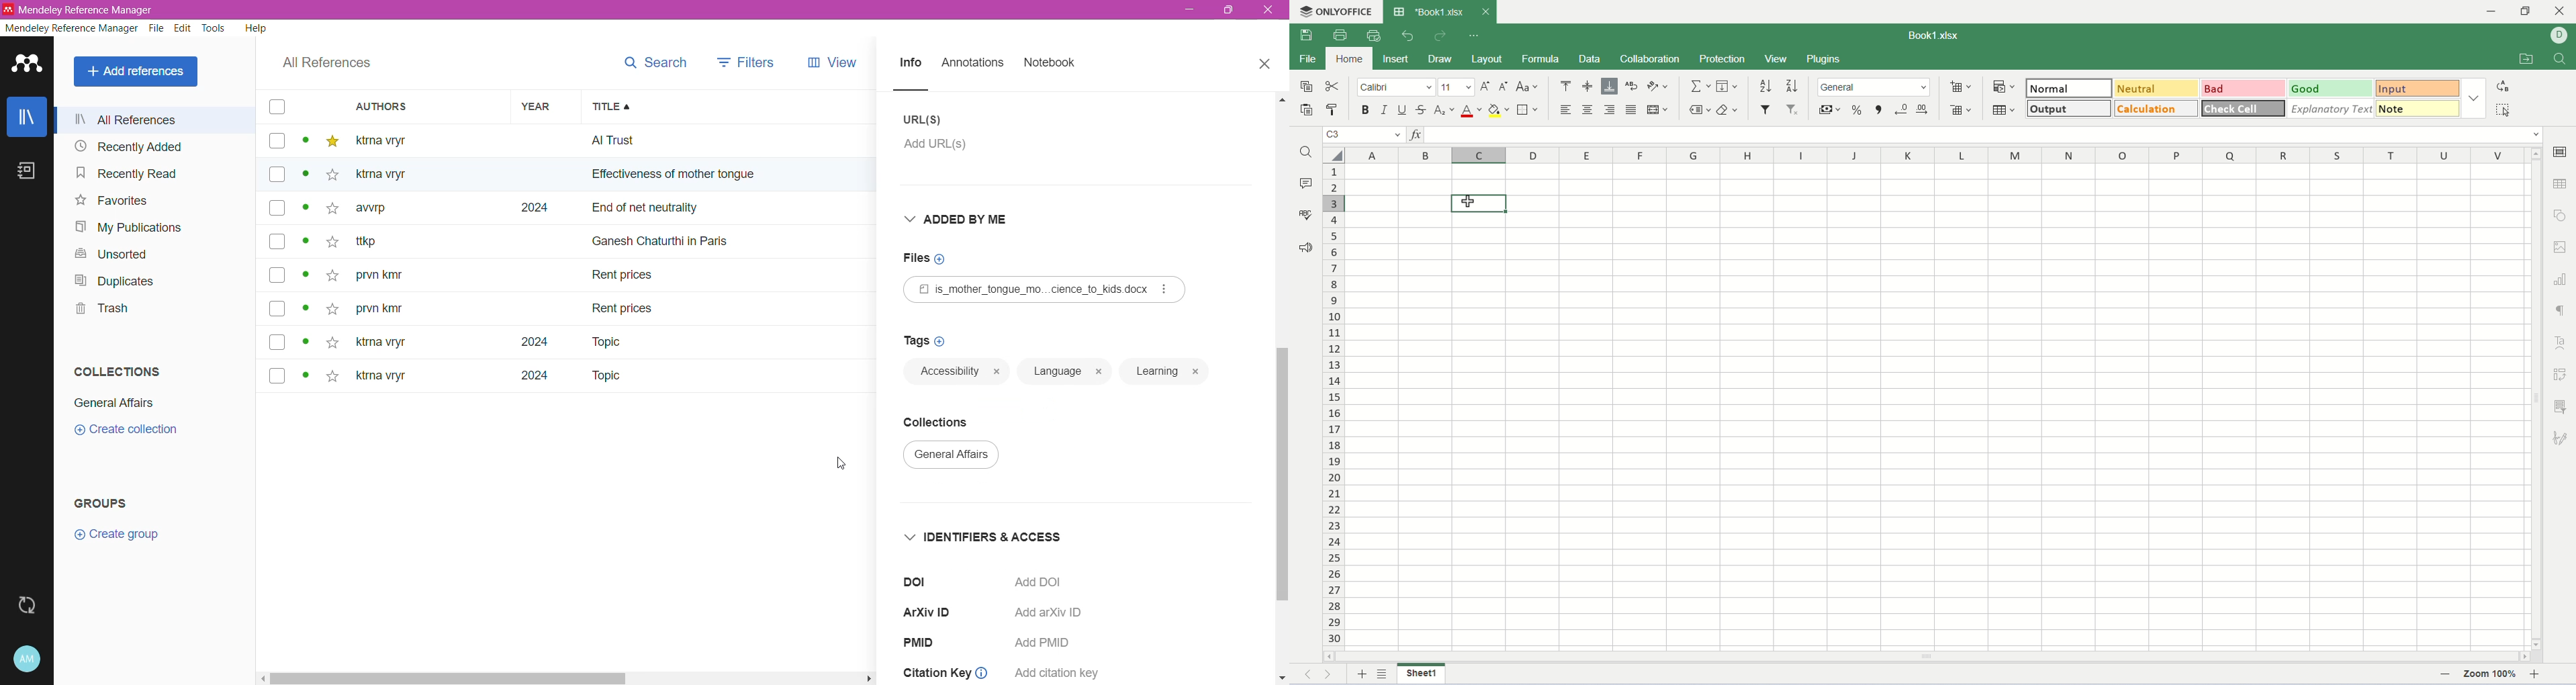  I want to click on align middle, so click(1590, 85).